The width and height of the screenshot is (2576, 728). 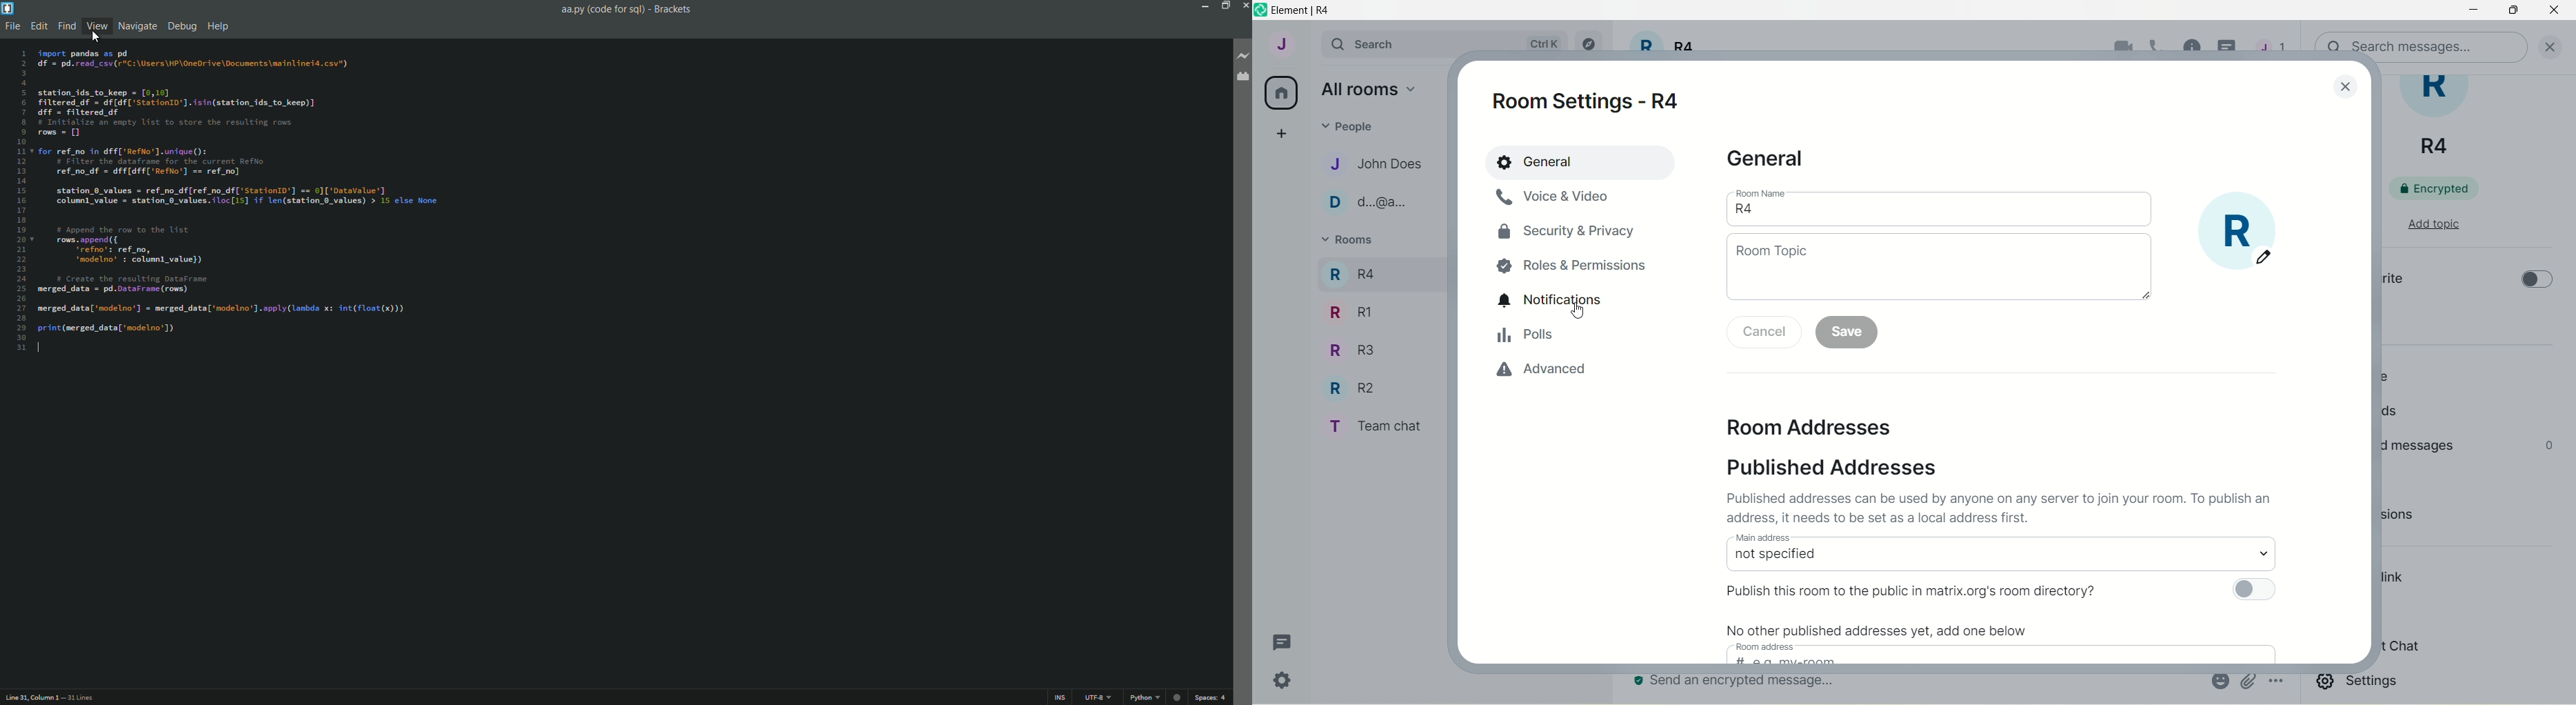 What do you see at coordinates (2252, 590) in the screenshot?
I see `toggle button` at bounding box center [2252, 590].